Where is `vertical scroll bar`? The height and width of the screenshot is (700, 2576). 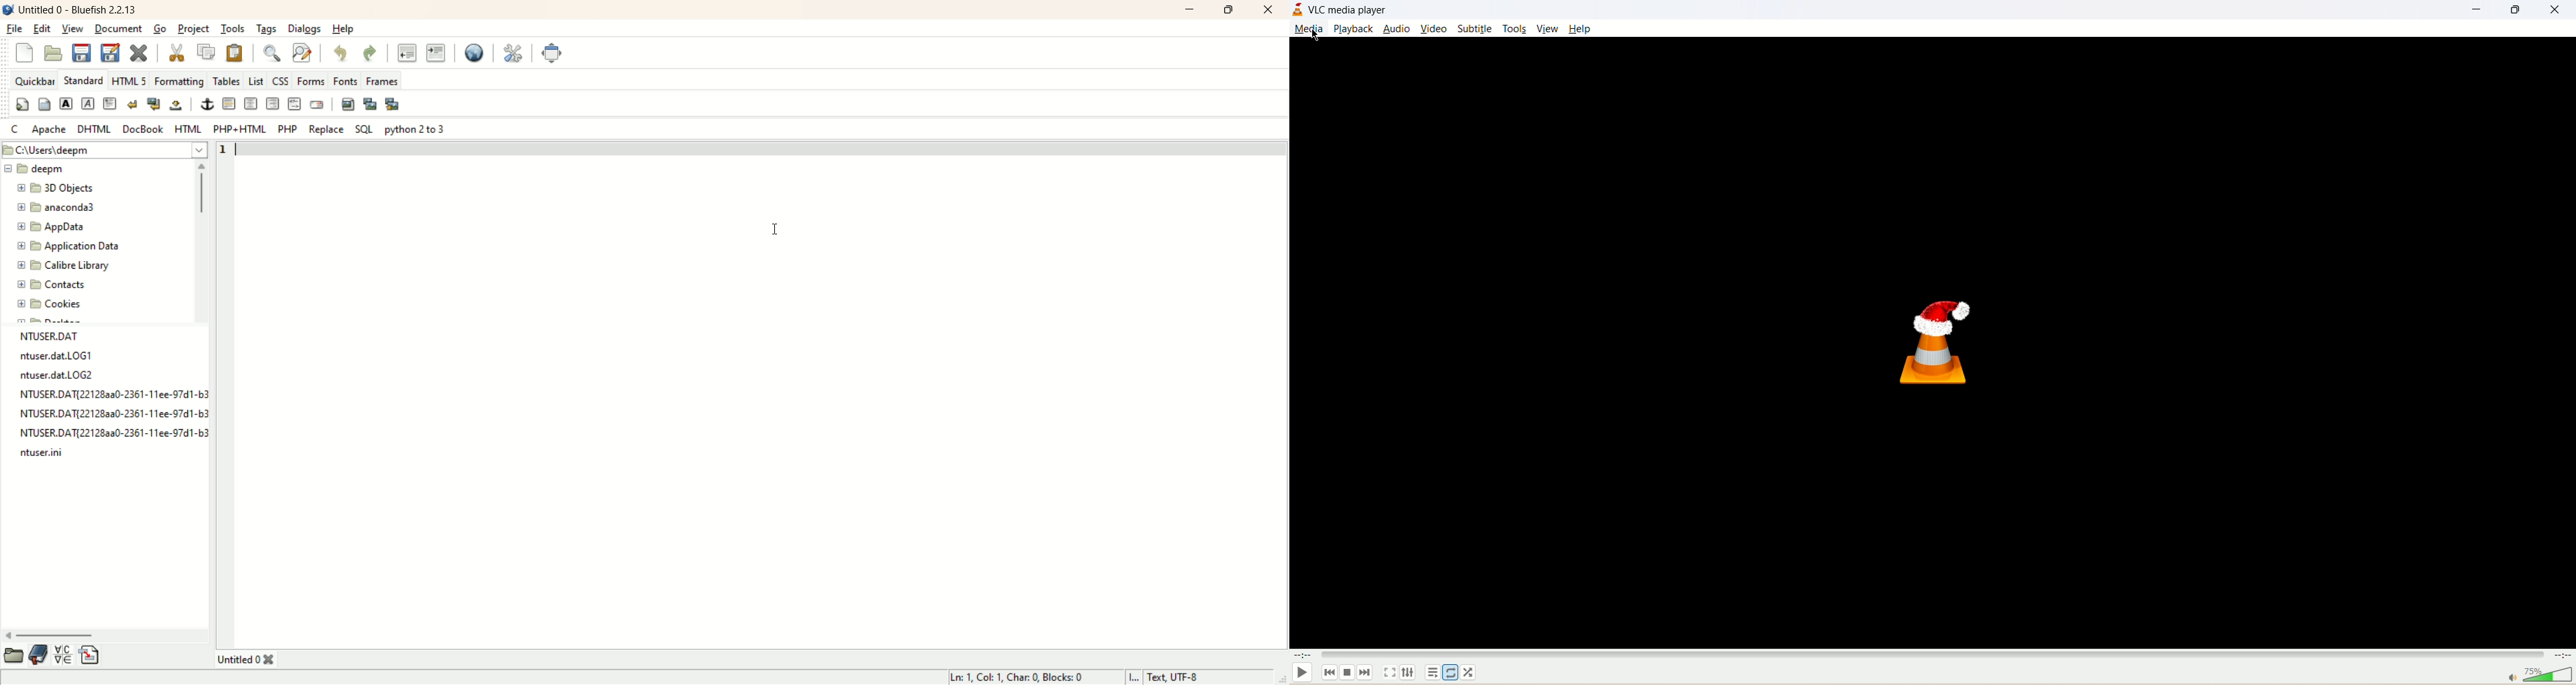 vertical scroll bar is located at coordinates (199, 244).